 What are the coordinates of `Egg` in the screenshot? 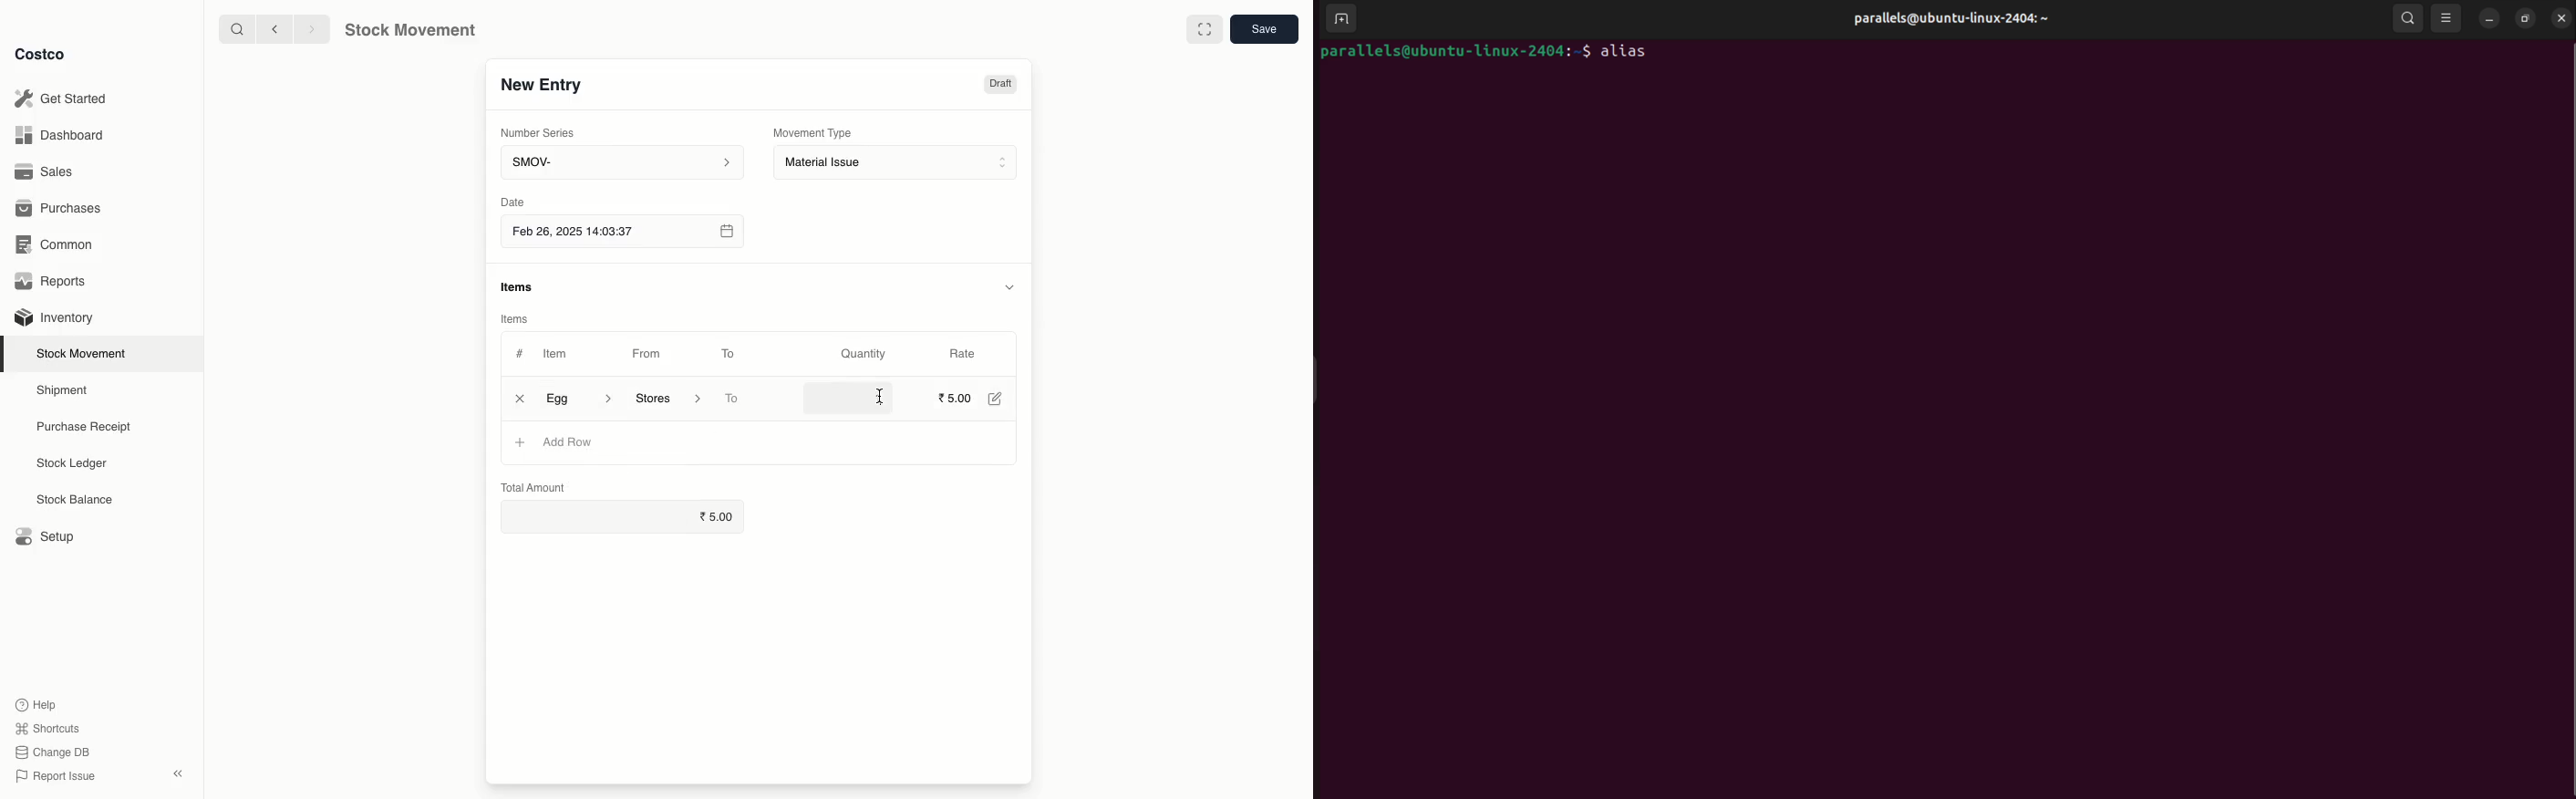 It's located at (579, 398).